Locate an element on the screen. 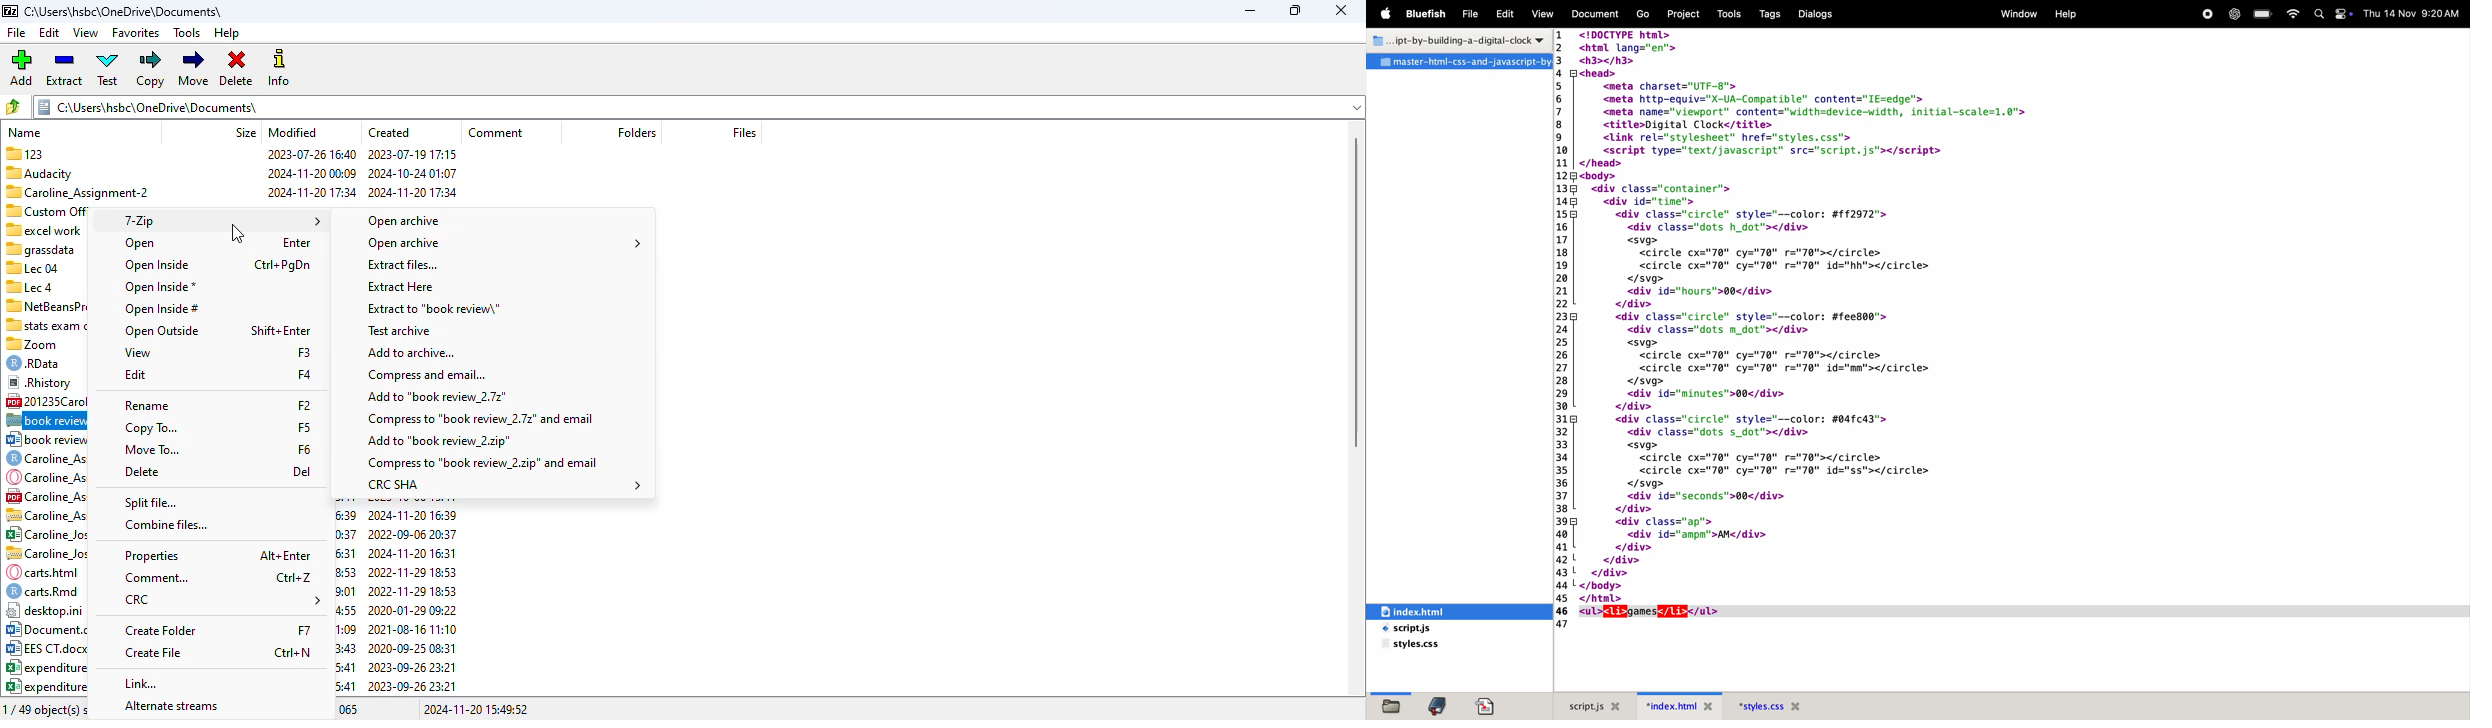 The image size is (2492, 728). “stats exam caroline is located at coordinates (47, 325).